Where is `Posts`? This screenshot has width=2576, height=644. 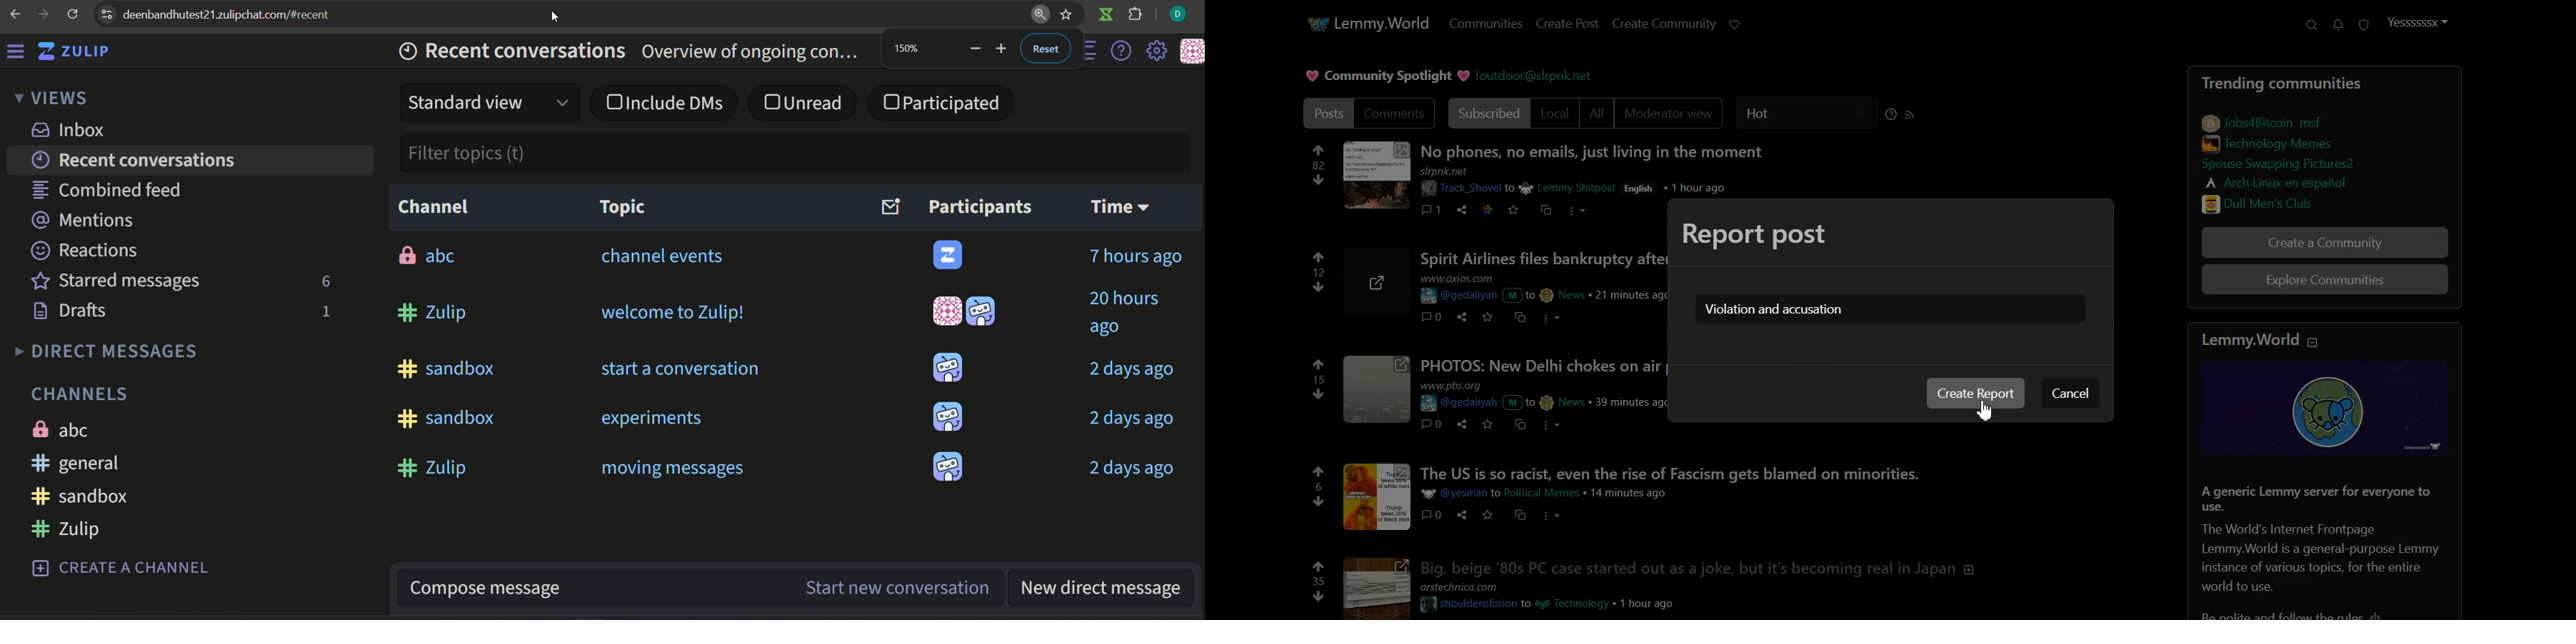
Posts is located at coordinates (1591, 150).